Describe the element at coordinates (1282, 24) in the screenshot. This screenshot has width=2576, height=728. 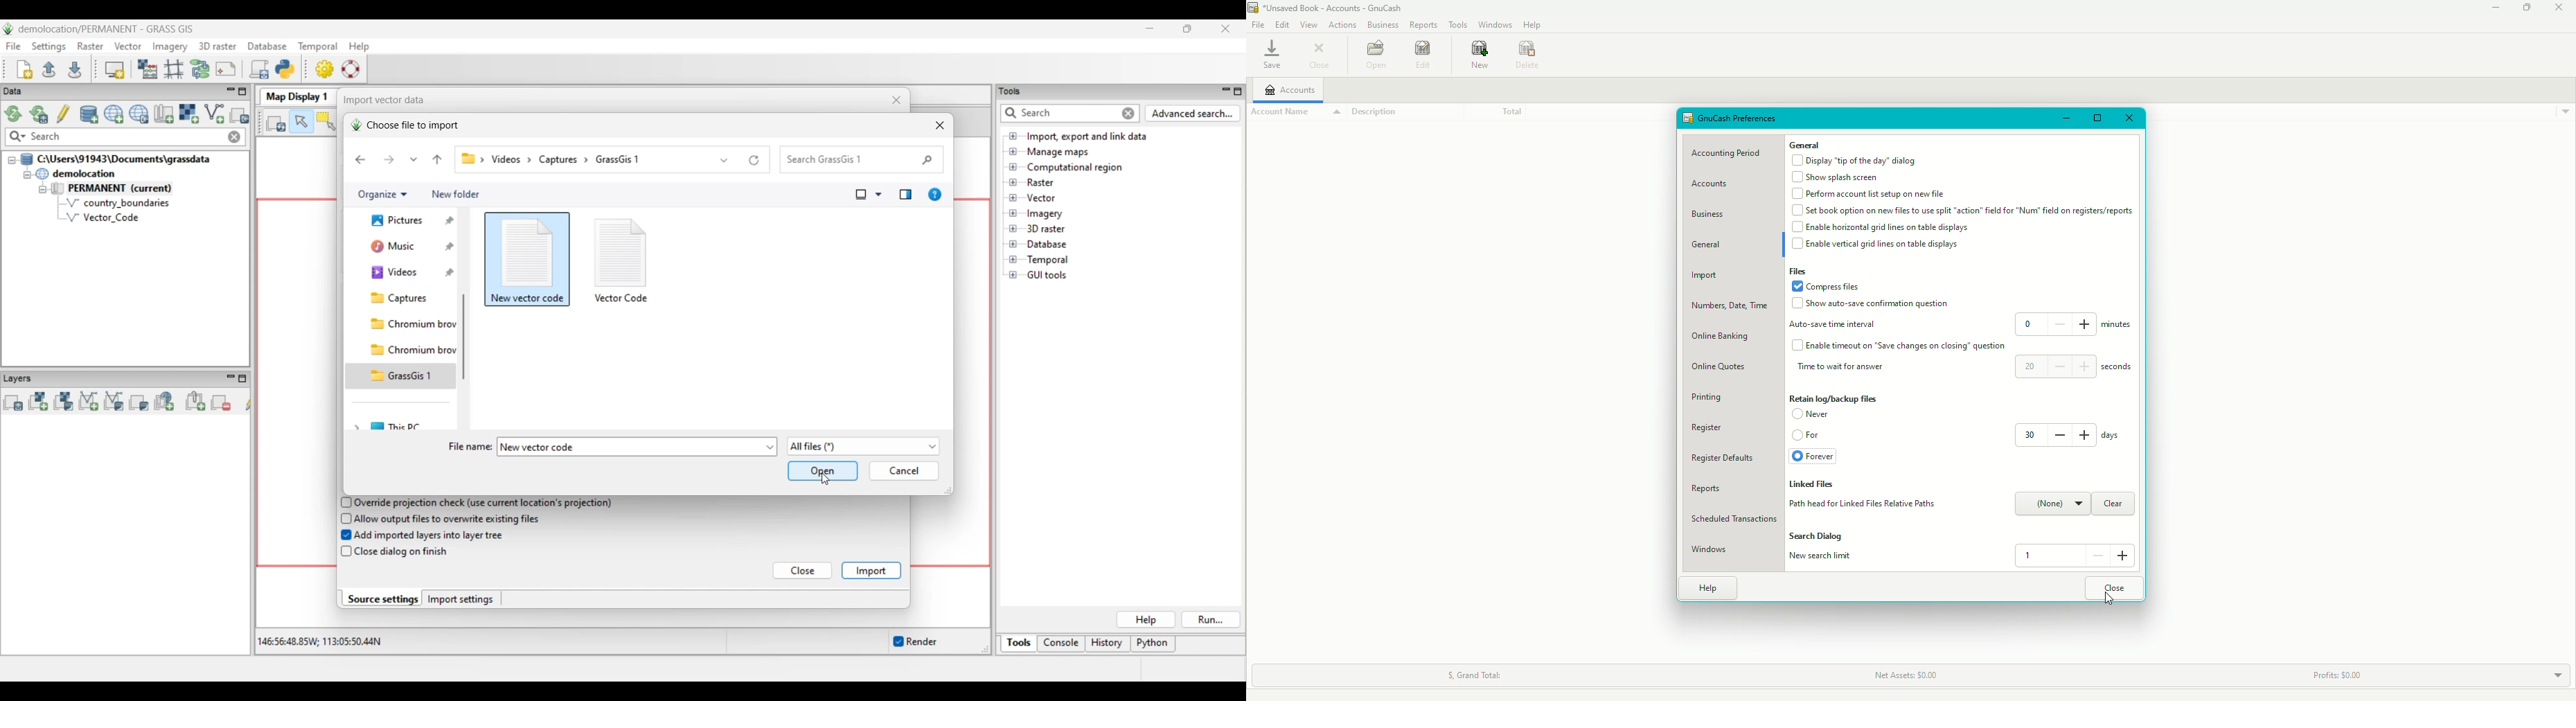
I see `Edit` at that location.